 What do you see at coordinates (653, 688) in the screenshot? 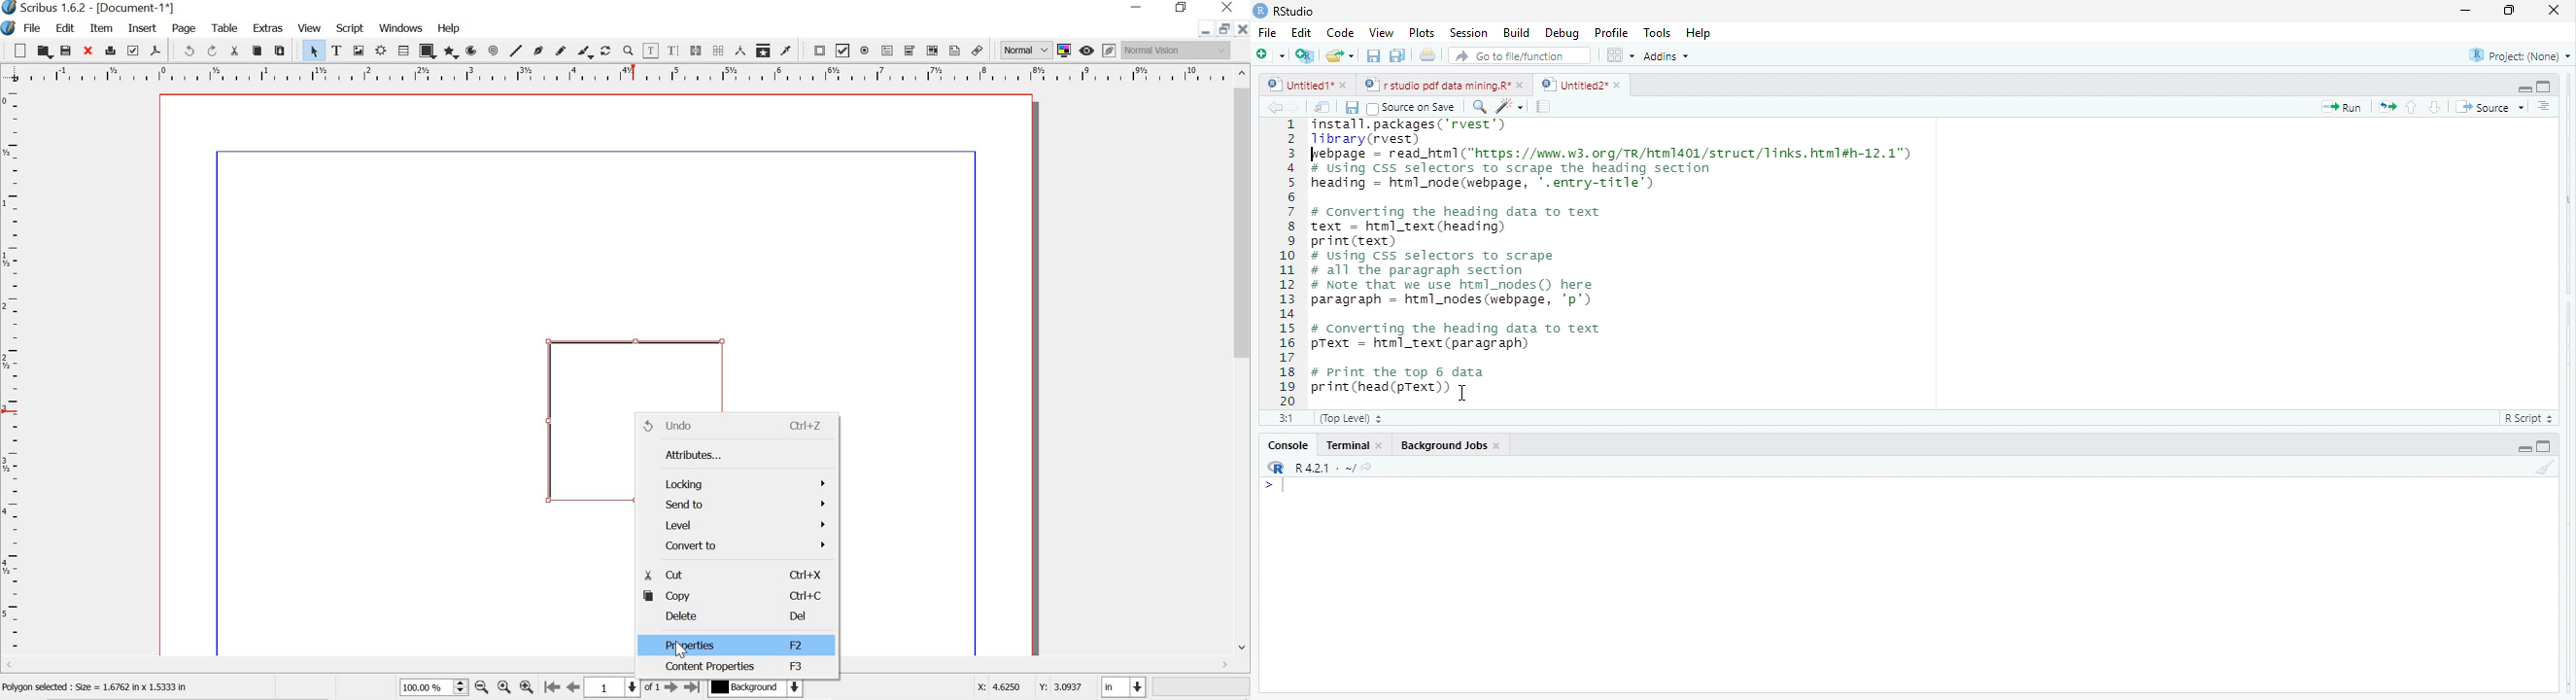
I see `of 1` at bounding box center [653, 688].